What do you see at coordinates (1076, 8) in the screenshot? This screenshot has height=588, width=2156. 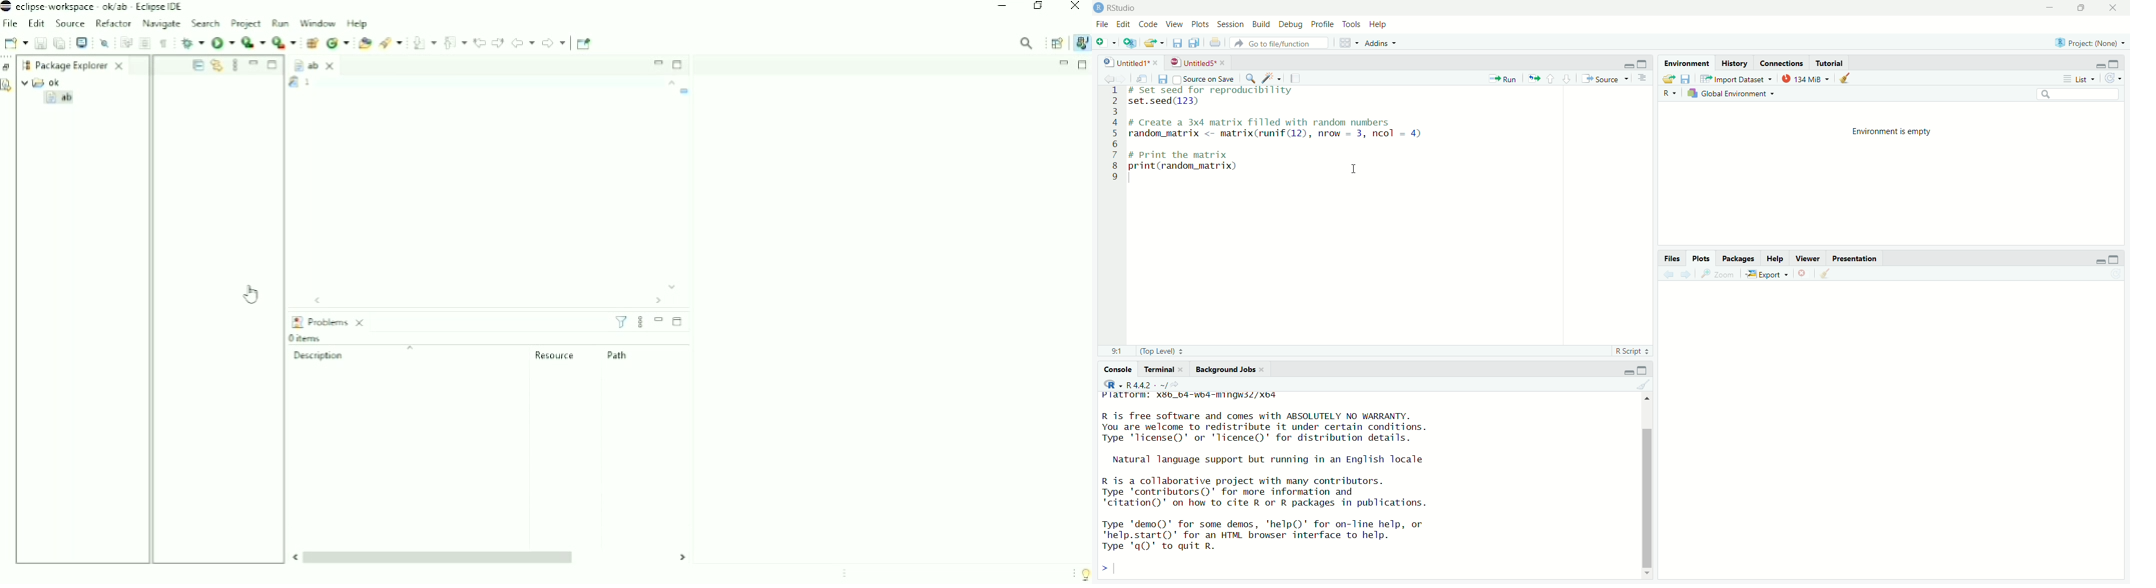 I see `Close` at bounding box center [1076, 8].